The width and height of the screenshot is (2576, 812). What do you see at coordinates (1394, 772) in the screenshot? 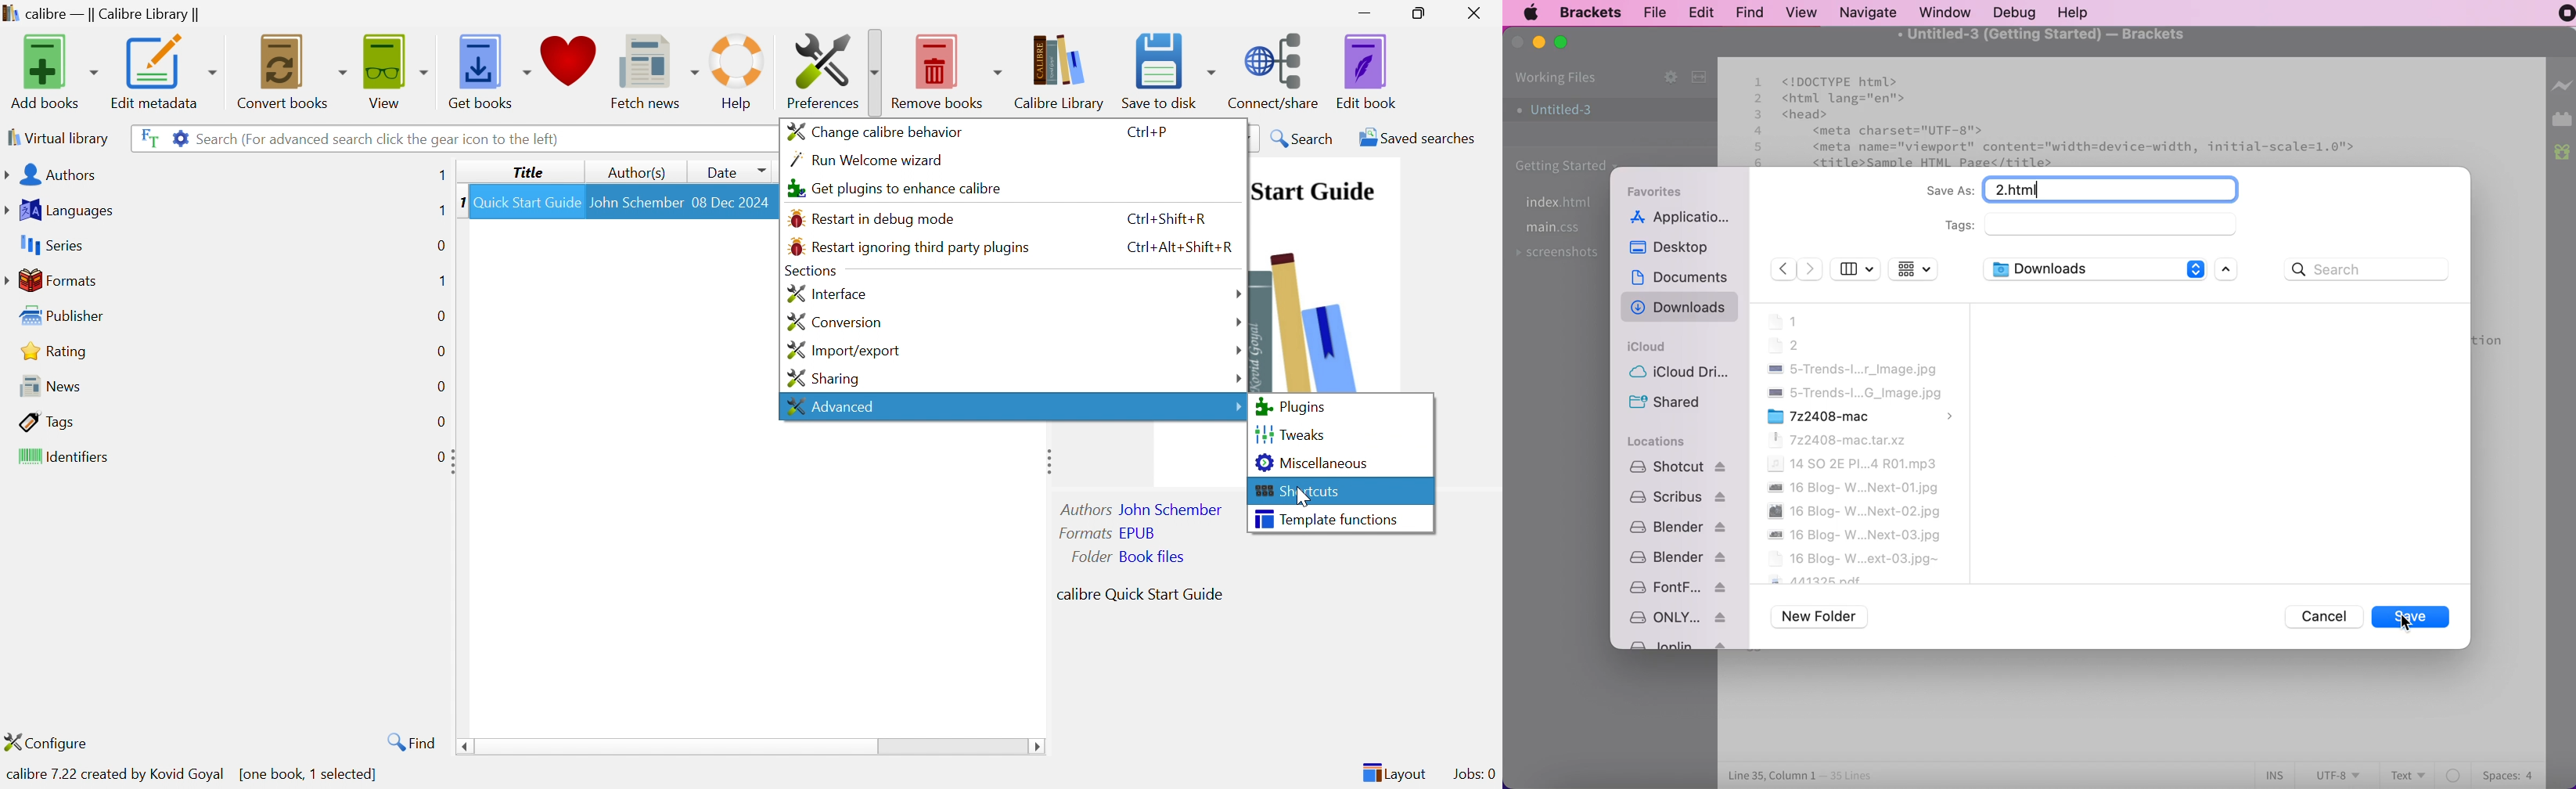
I see `Layout:0` at bounding box center [1394, 772].